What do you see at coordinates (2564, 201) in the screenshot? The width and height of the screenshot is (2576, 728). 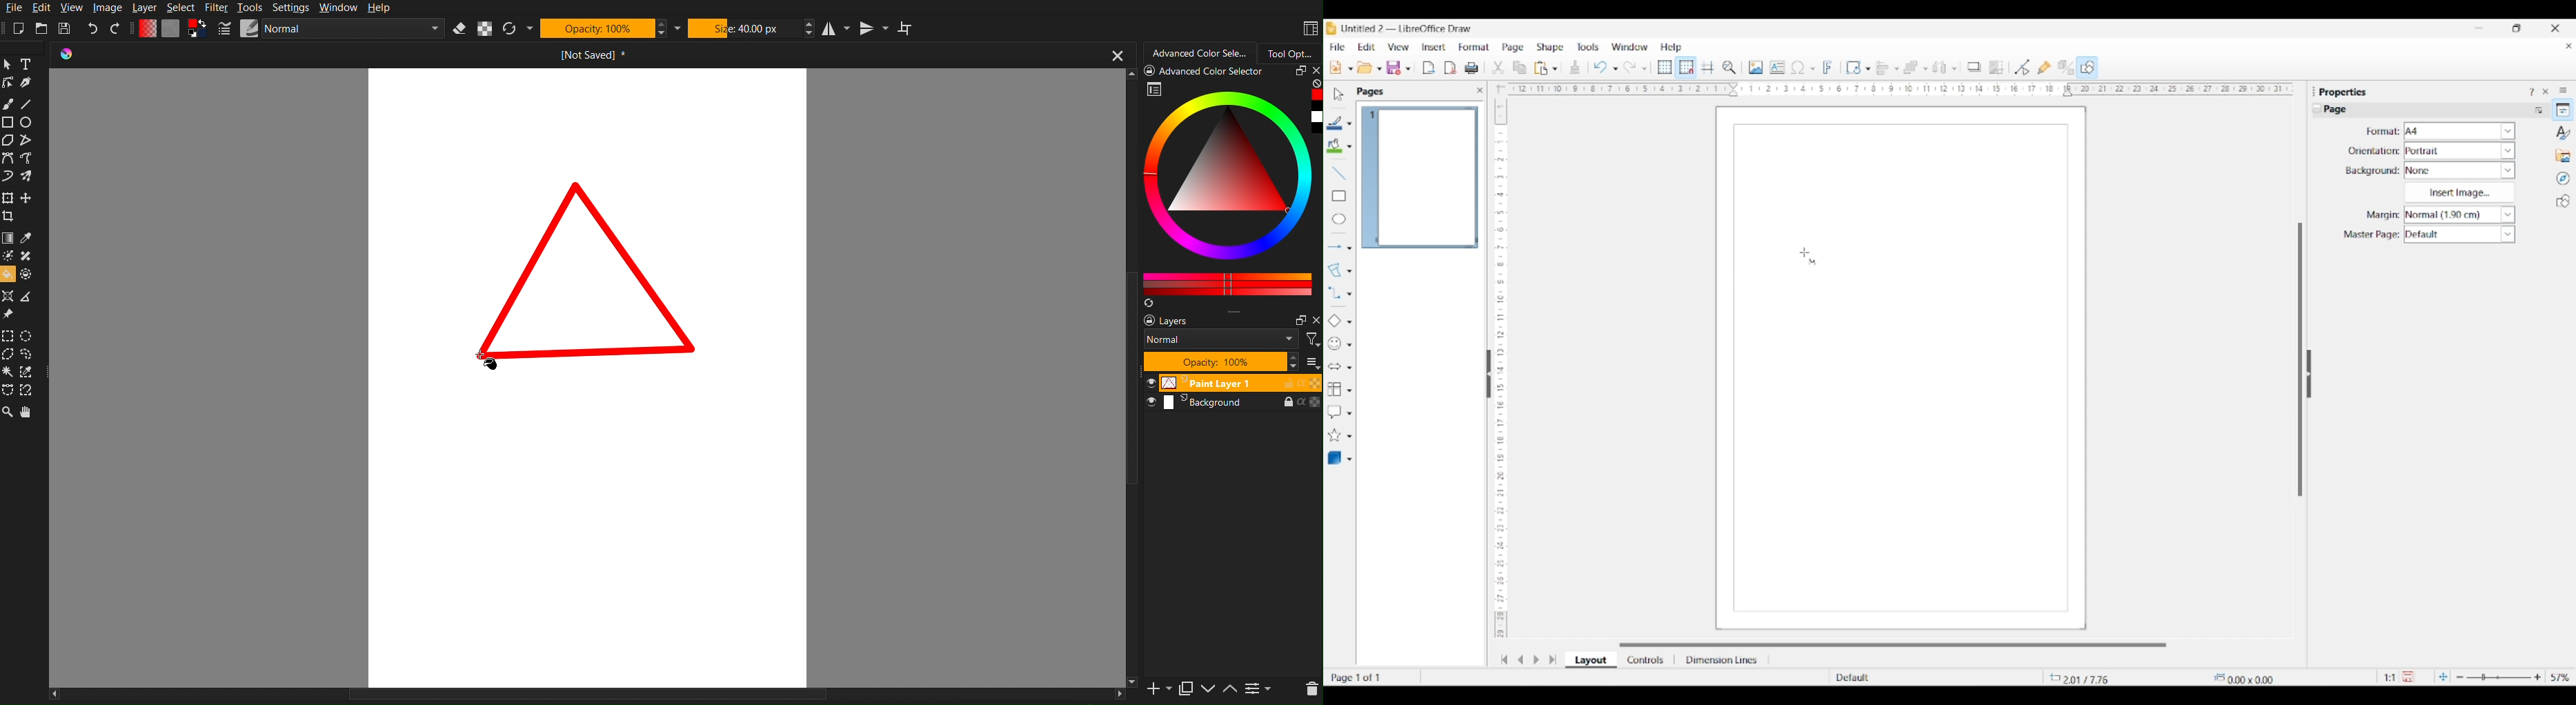 I see `Shapes` at bounding box center [2564, 201].